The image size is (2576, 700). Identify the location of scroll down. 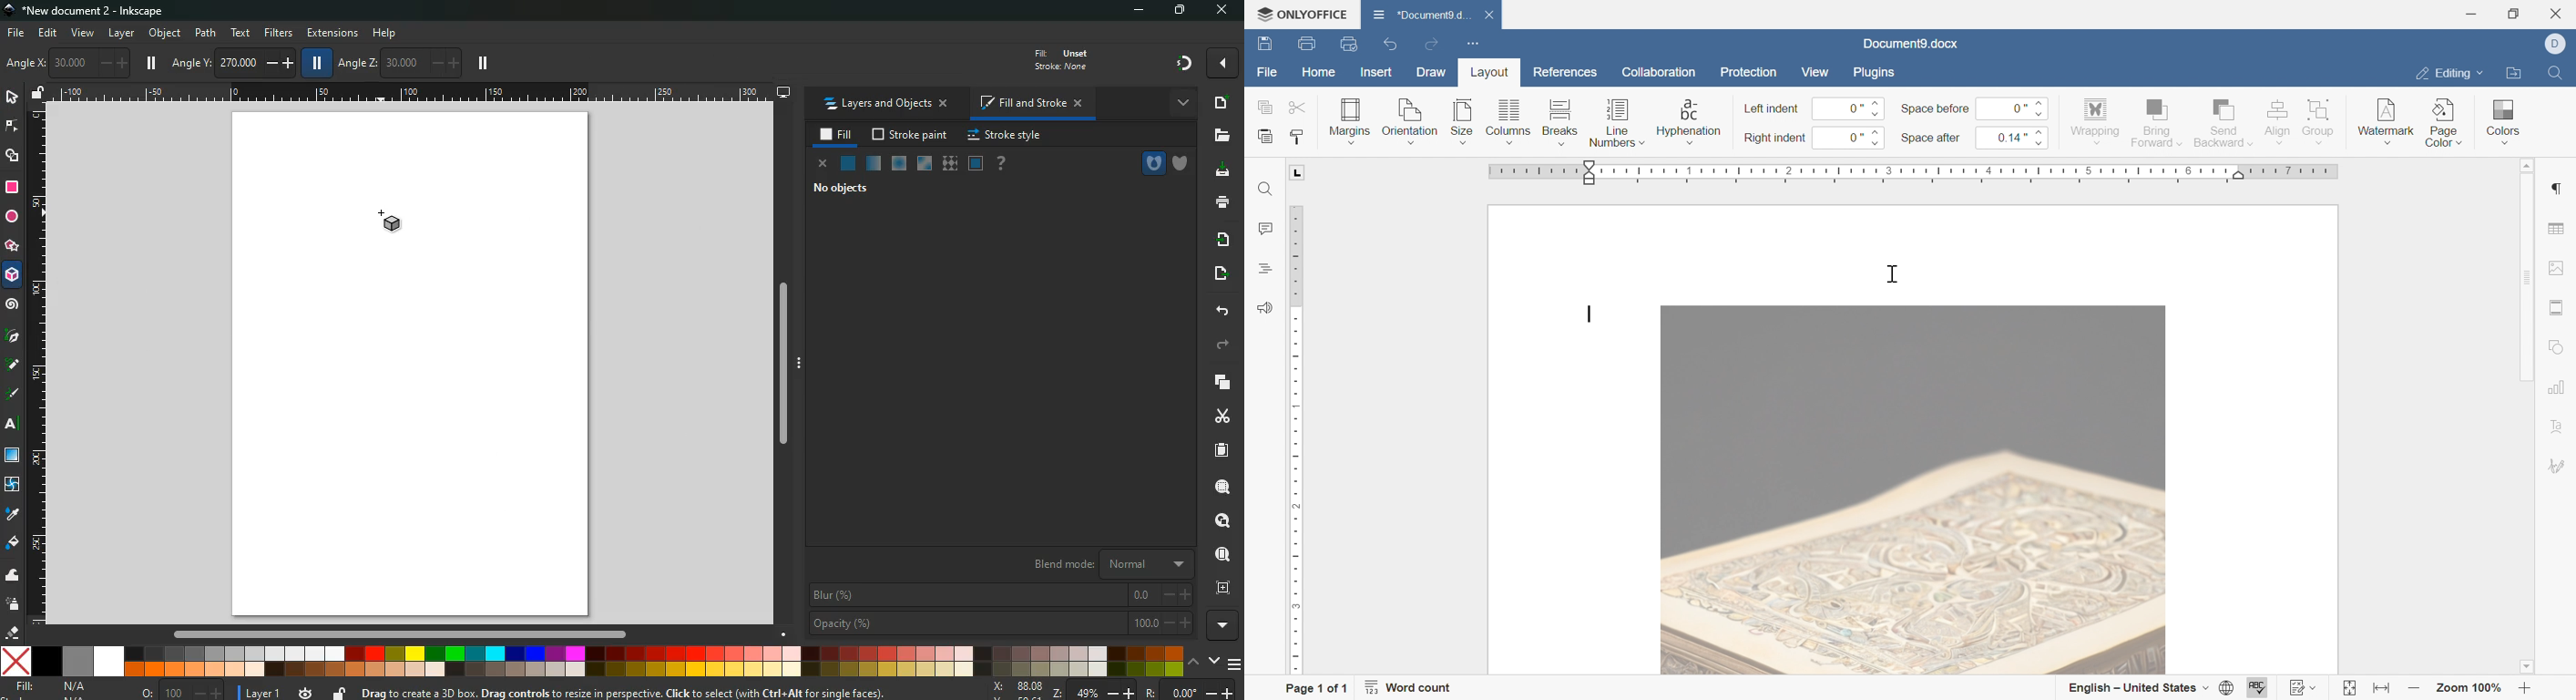
(2527, 667).